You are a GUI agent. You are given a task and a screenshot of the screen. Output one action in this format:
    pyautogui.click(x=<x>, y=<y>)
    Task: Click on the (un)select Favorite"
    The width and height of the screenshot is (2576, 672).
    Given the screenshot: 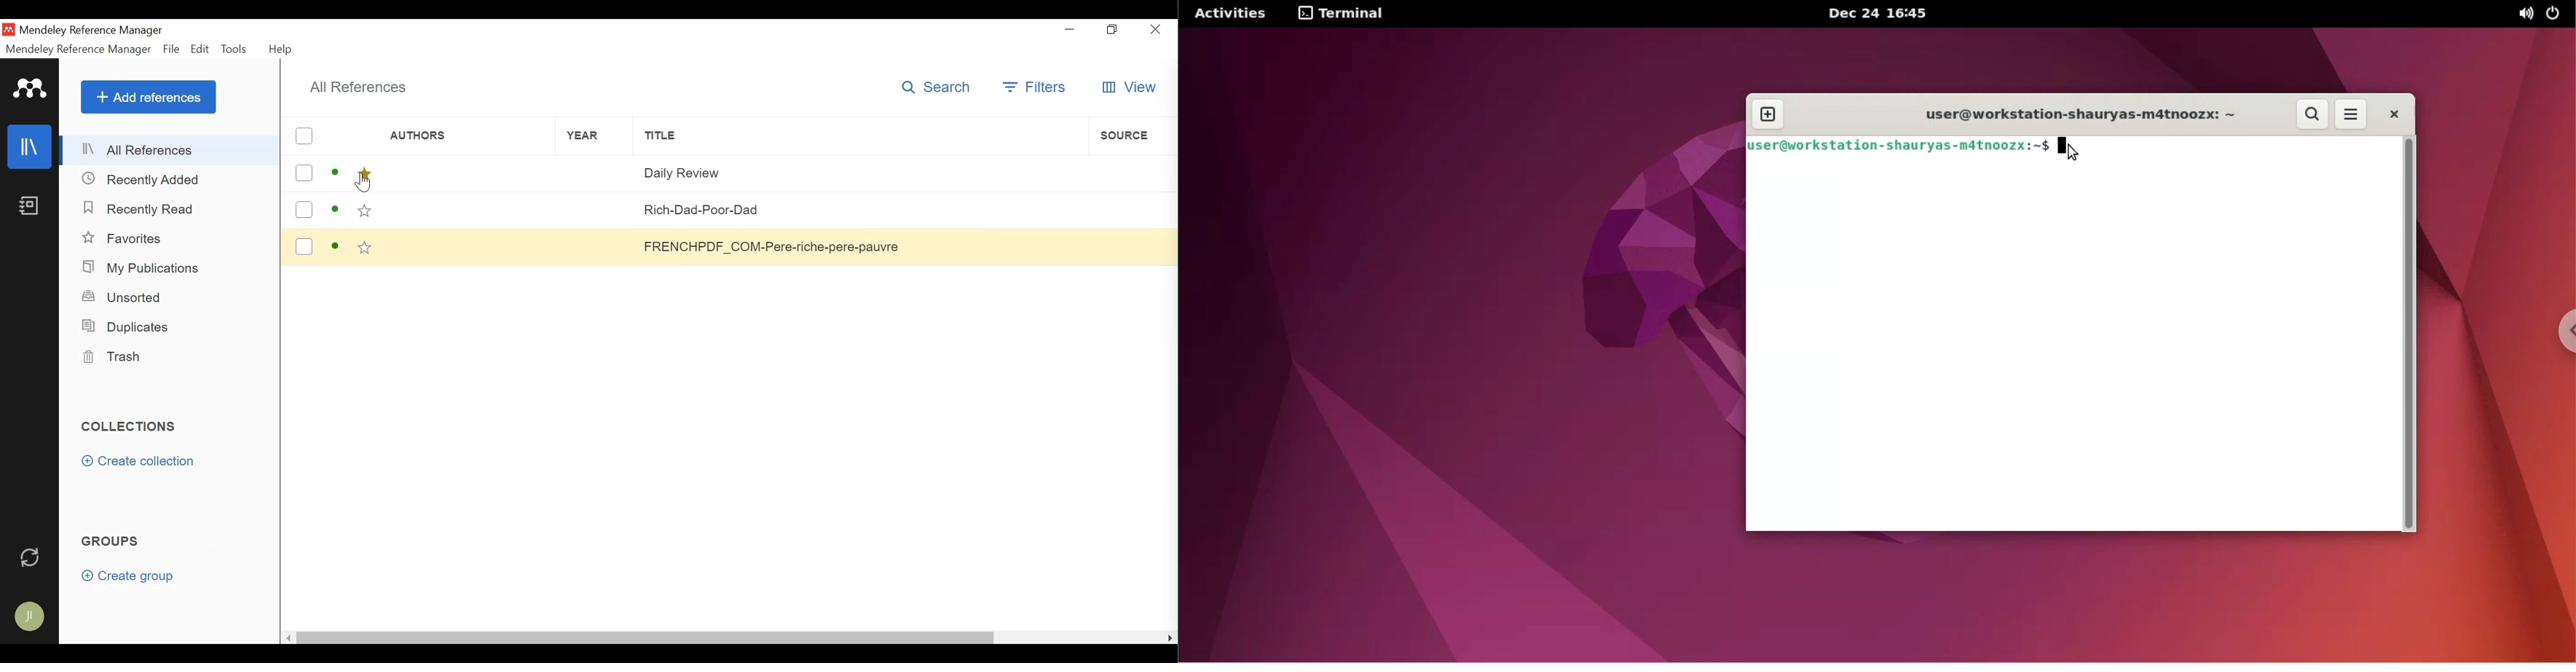 What is the action you would take?
    pyautogui.click(x=365, y=209)
    